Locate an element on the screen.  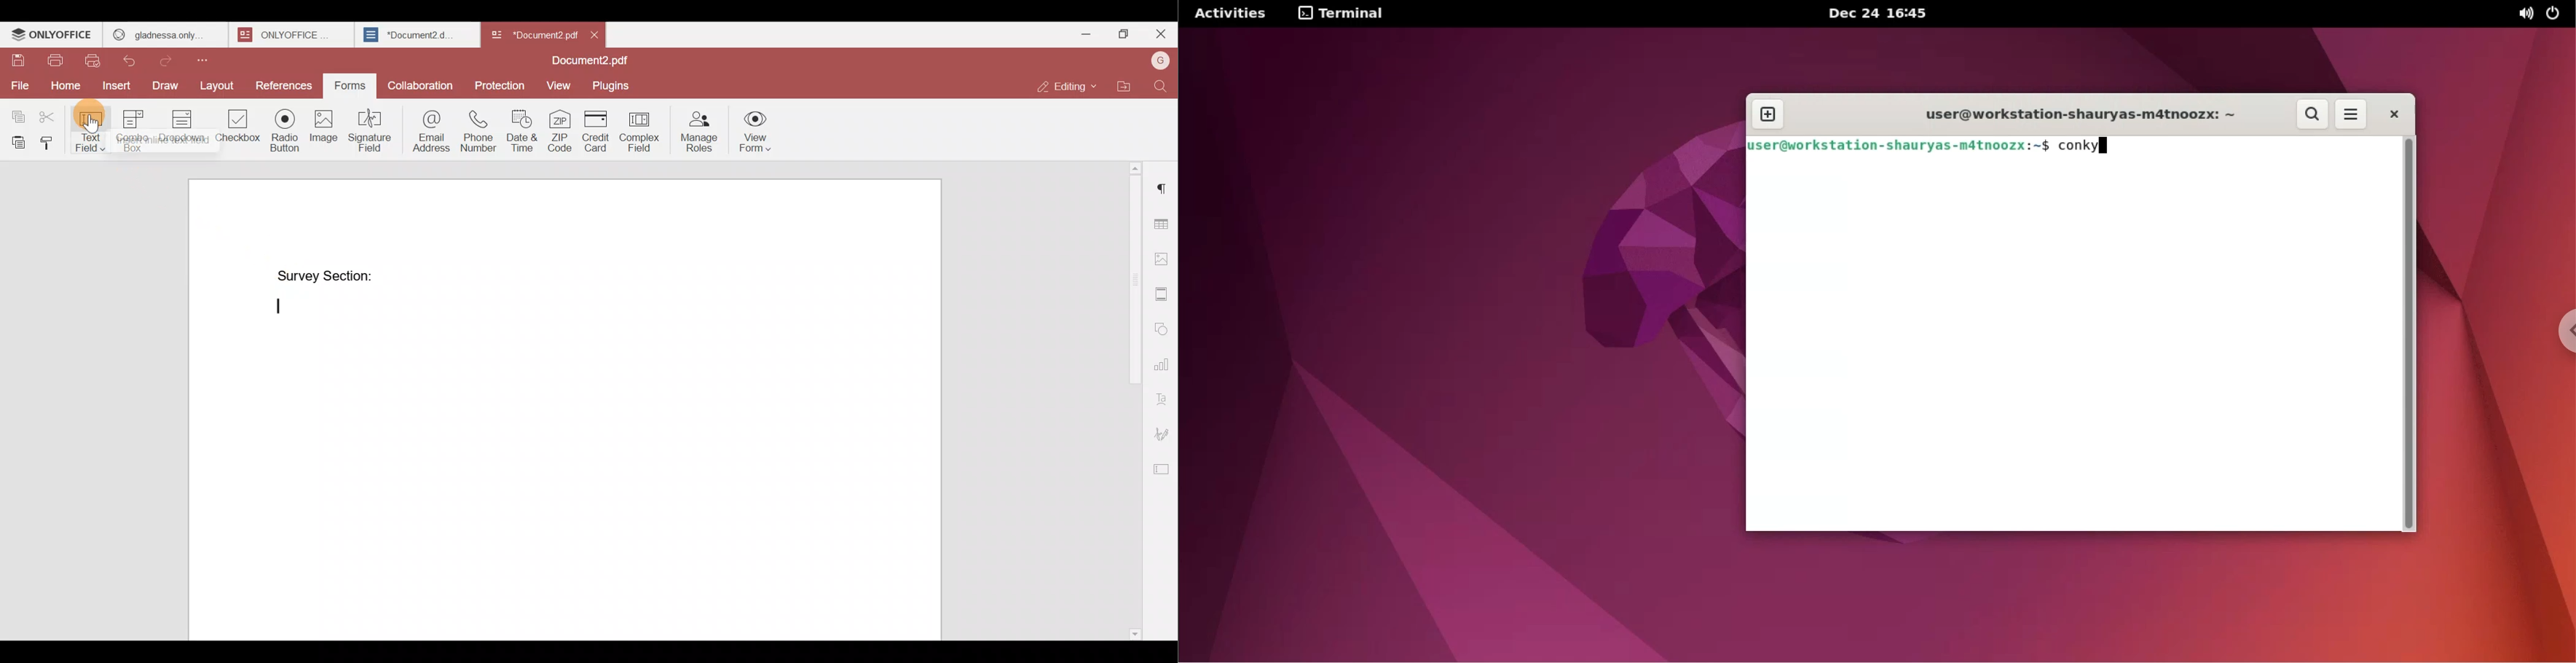
Email address is located at coordinates (430, 130).